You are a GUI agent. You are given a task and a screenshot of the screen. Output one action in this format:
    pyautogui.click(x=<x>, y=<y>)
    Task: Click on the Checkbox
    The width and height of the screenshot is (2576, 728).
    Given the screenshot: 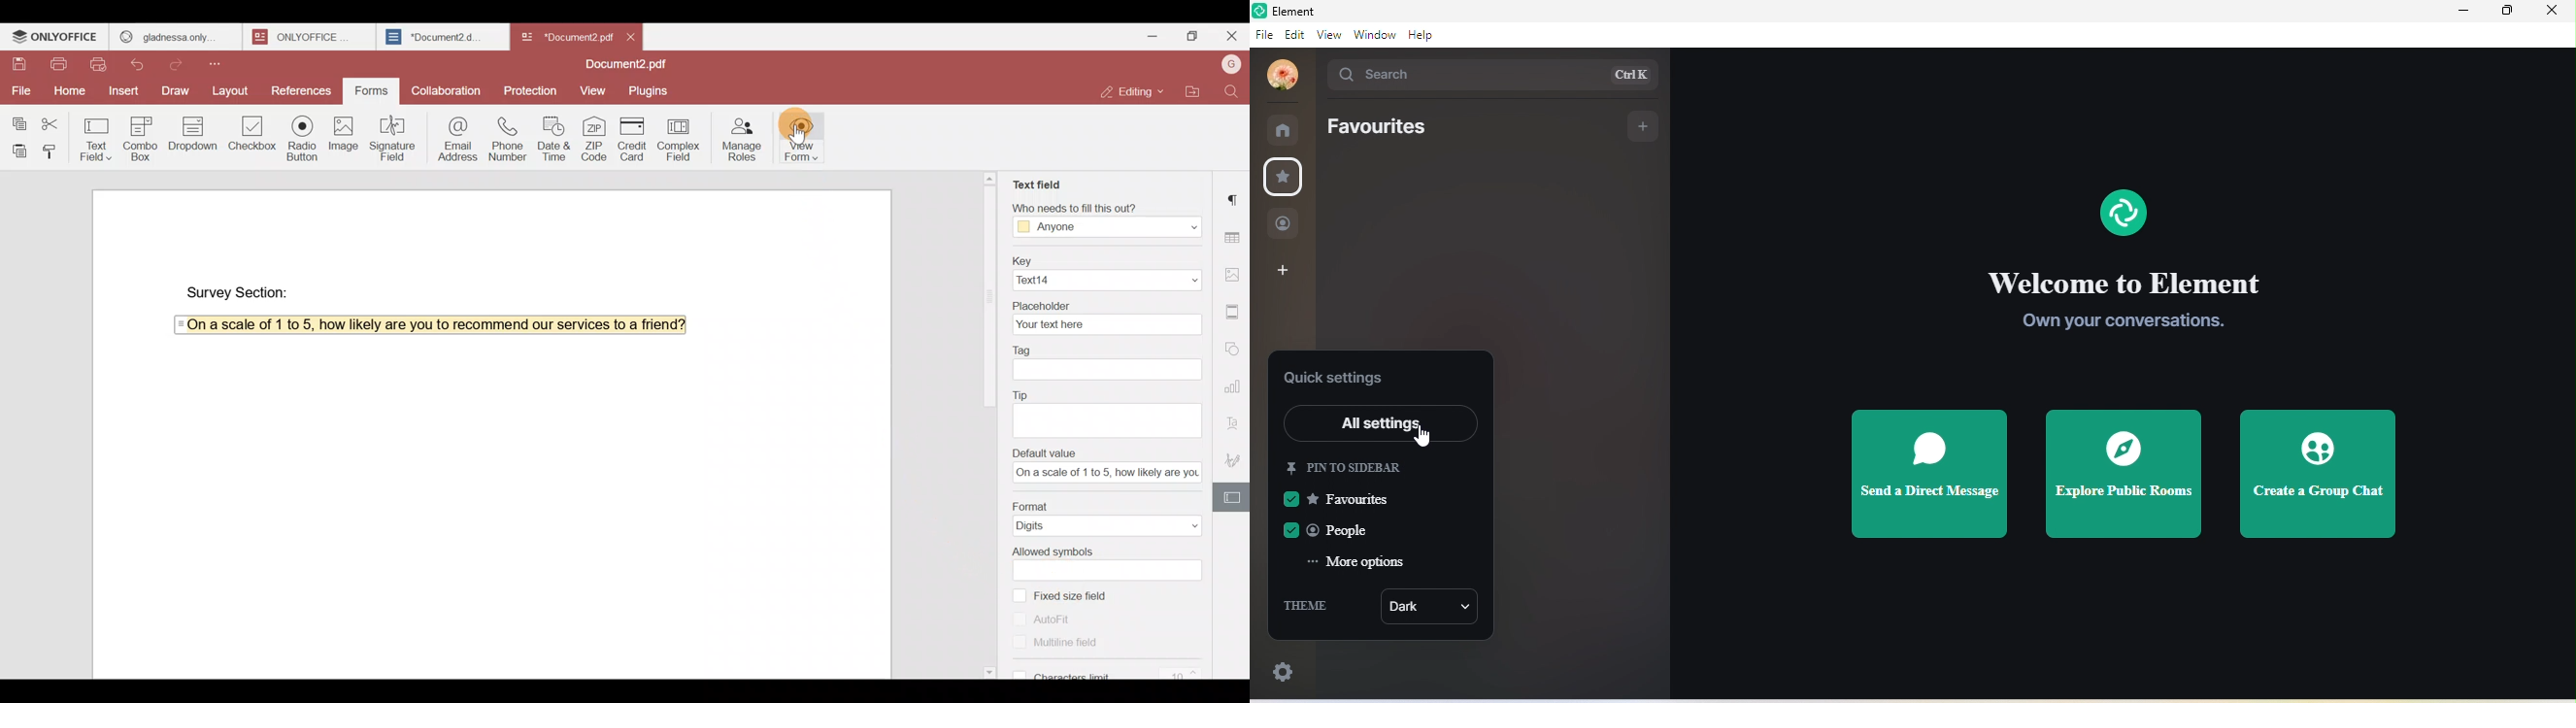 What is the action you would take?
    pyautogui.click(x=249, y=137)
    